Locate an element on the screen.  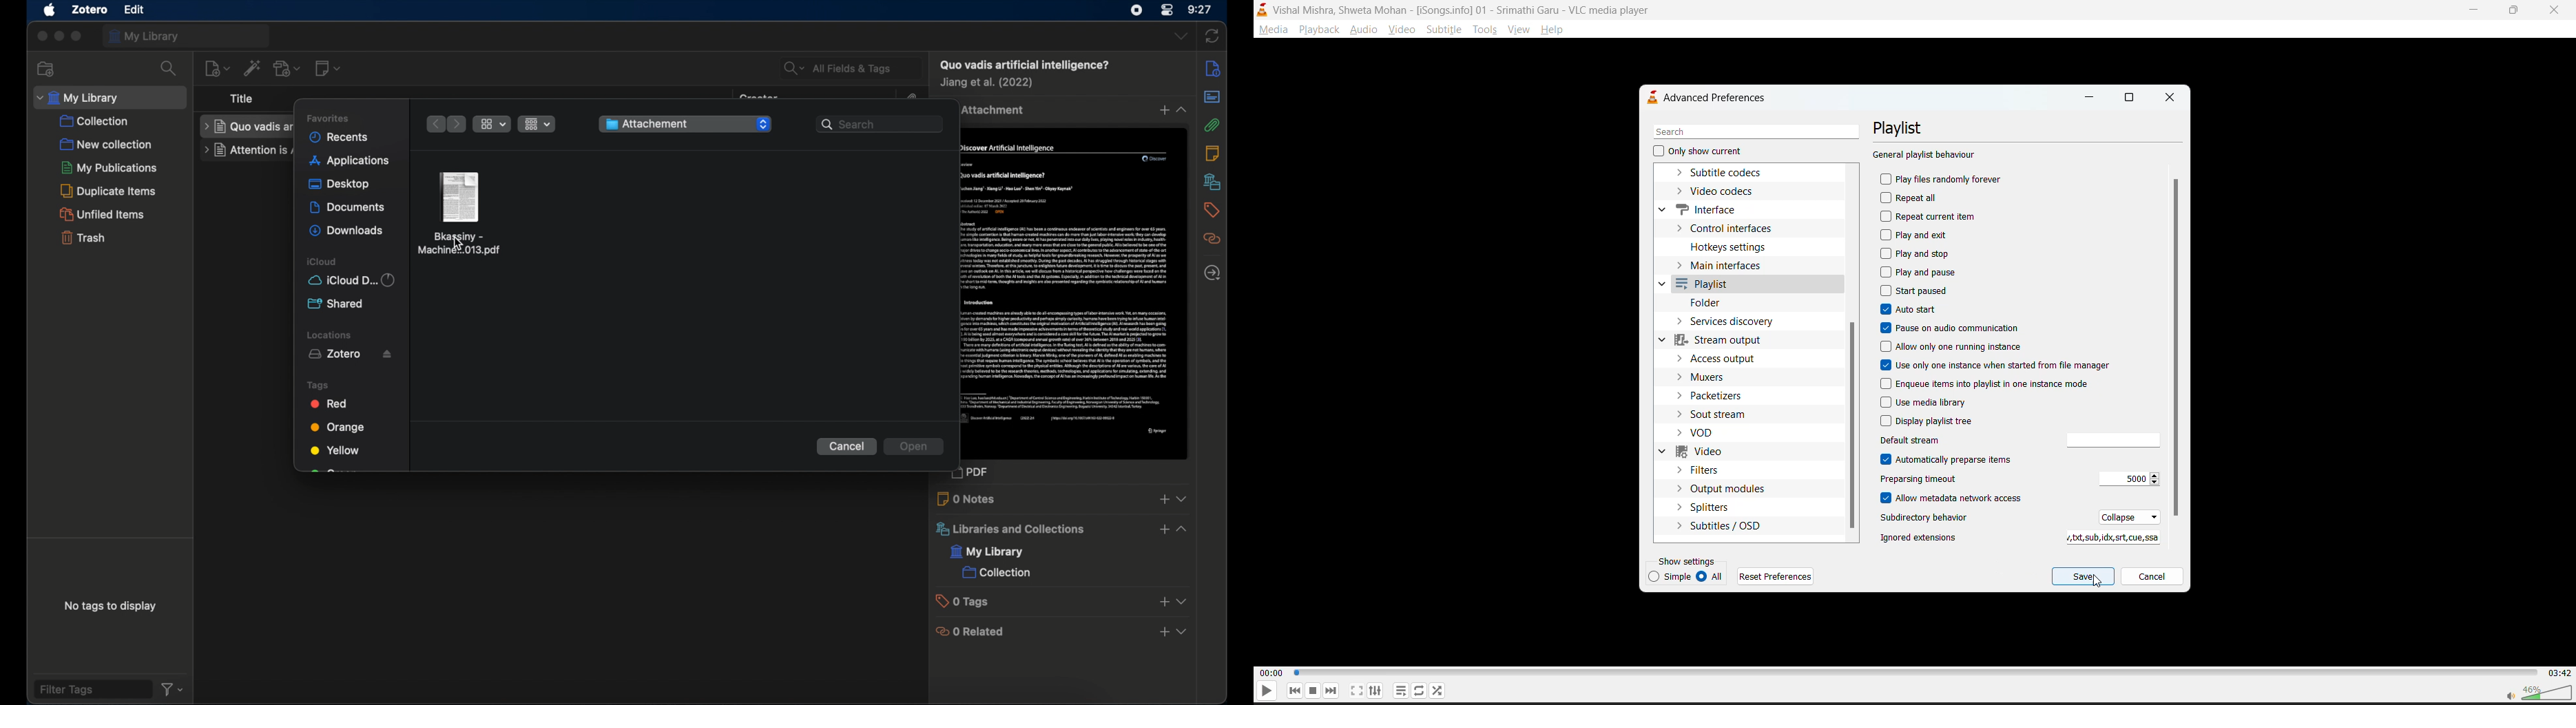
search bar is located at coordinates (880, 123).